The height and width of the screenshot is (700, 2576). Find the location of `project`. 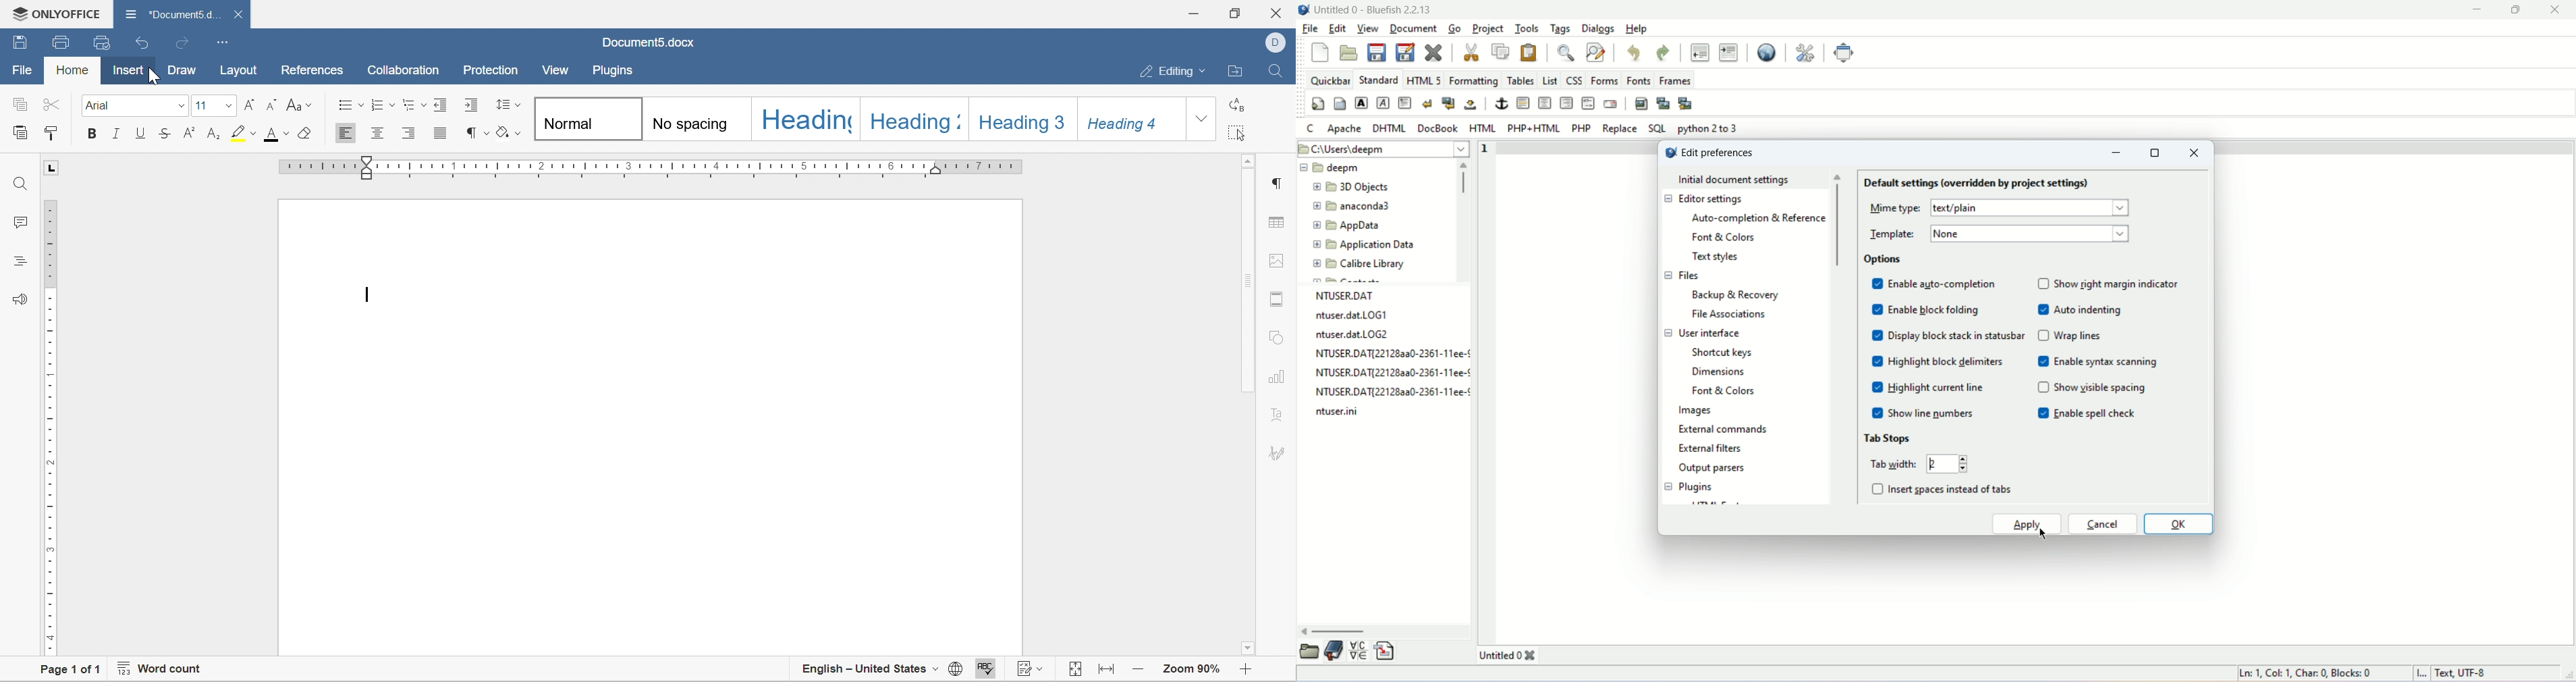

project is located at coordinates (1485, 27).